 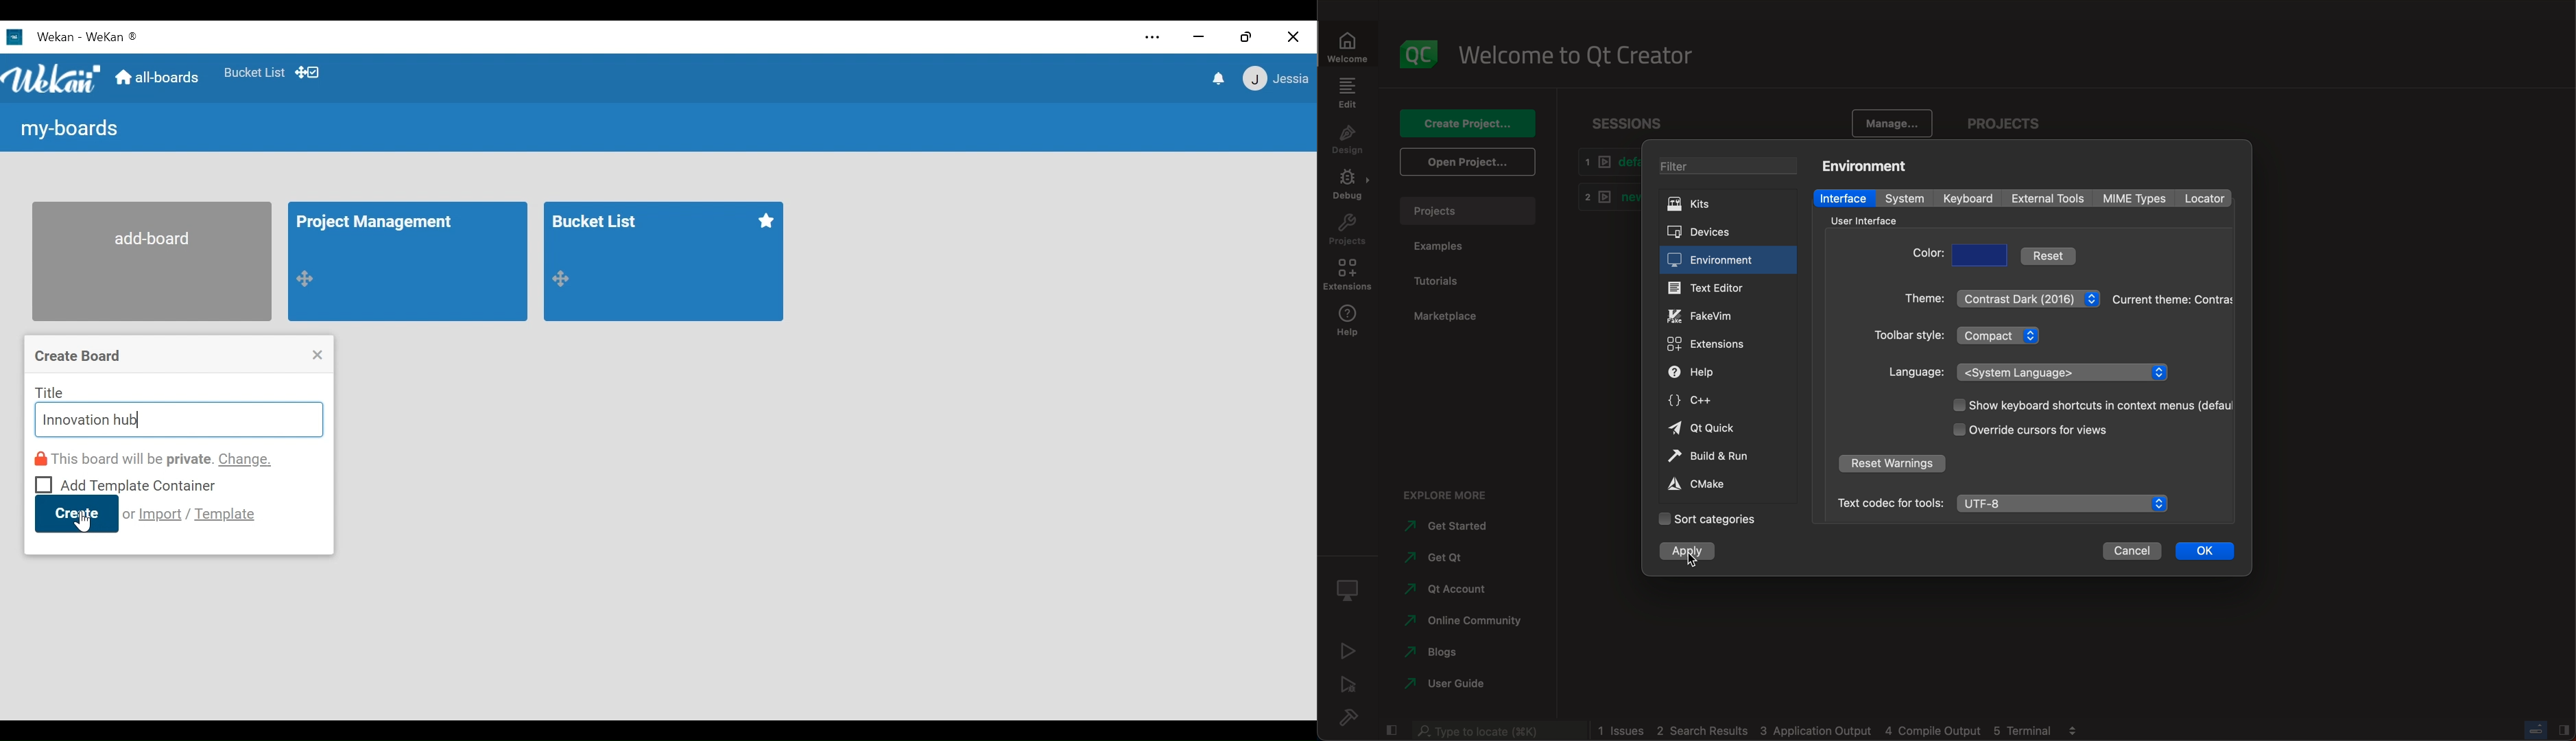 I want to click on theme, so click(x=1919, y=301).